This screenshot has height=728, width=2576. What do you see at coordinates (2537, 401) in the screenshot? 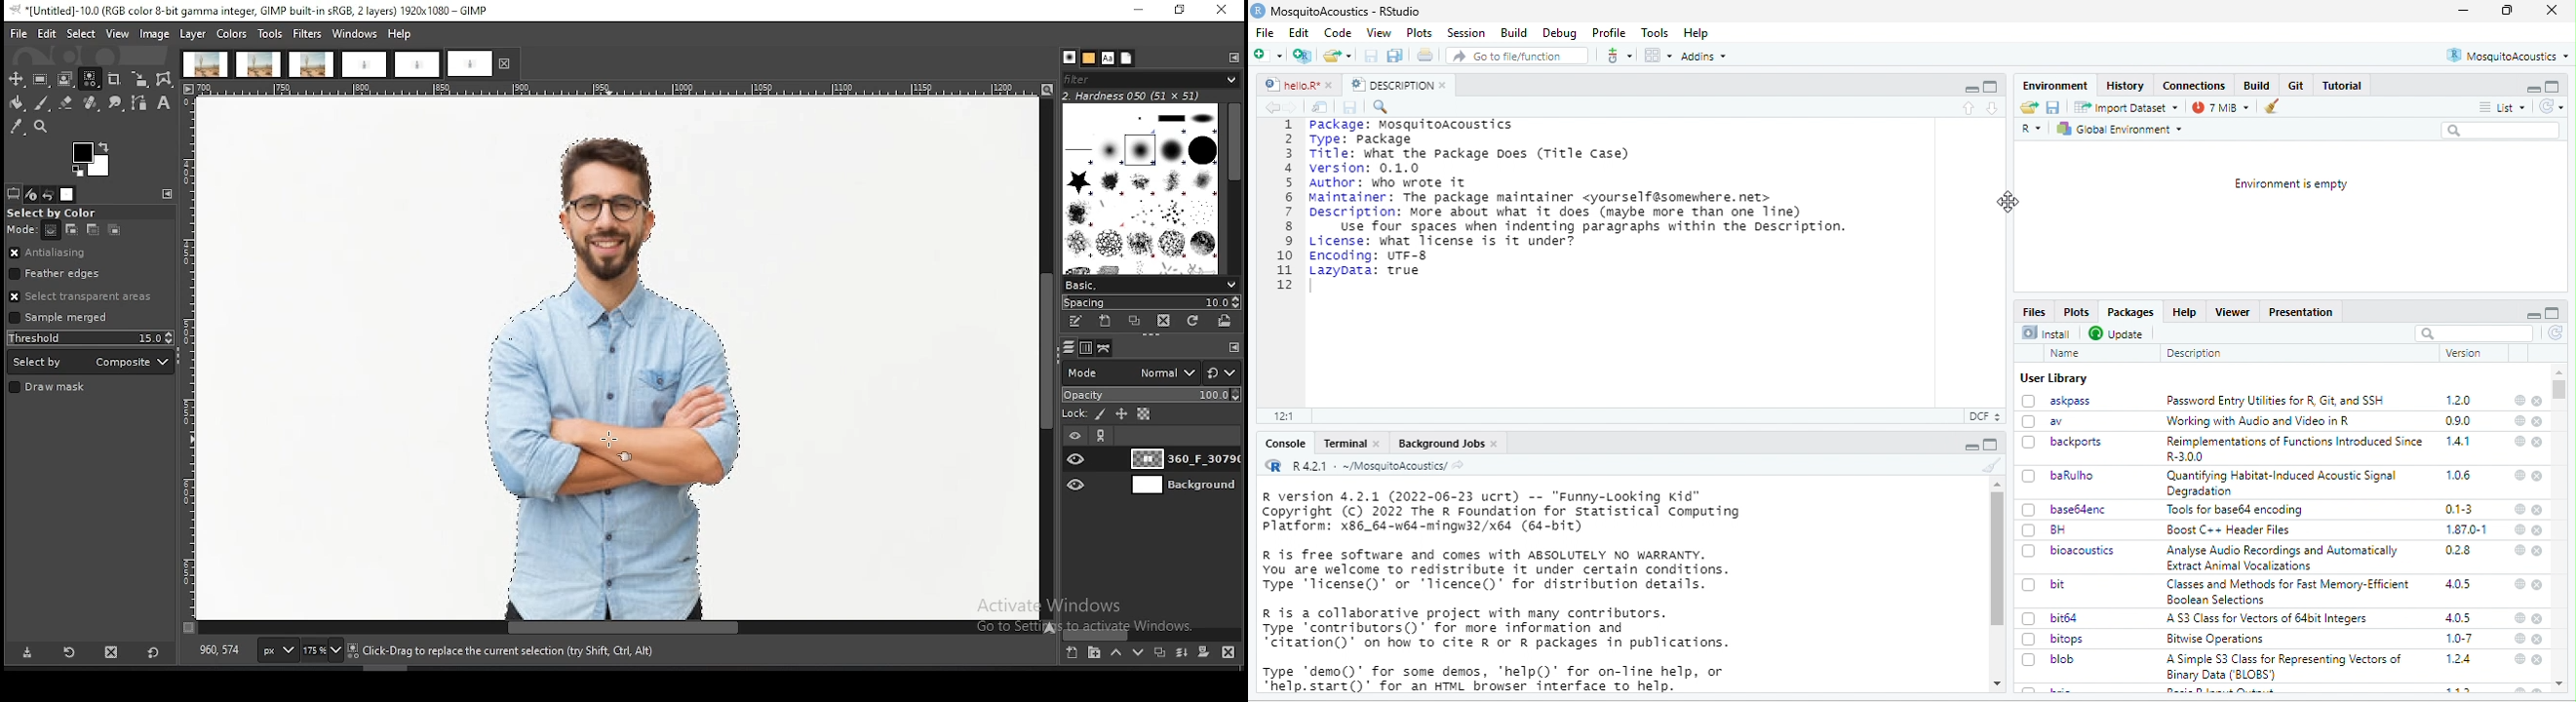
I see `close` at bounding box center [2537, 401].